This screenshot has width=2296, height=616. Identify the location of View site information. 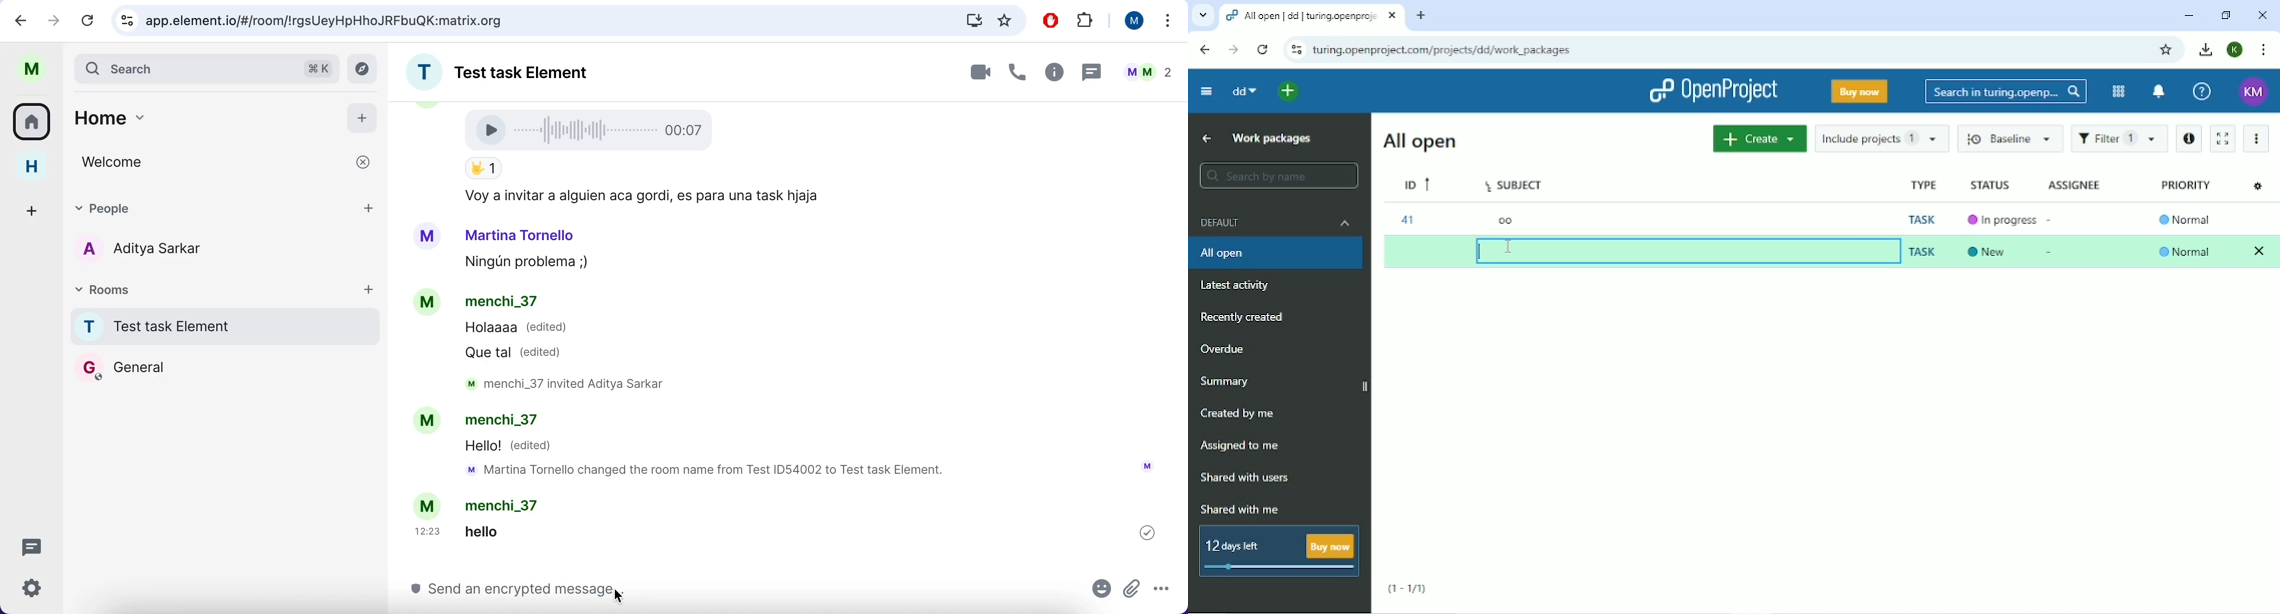
(1296, 51).